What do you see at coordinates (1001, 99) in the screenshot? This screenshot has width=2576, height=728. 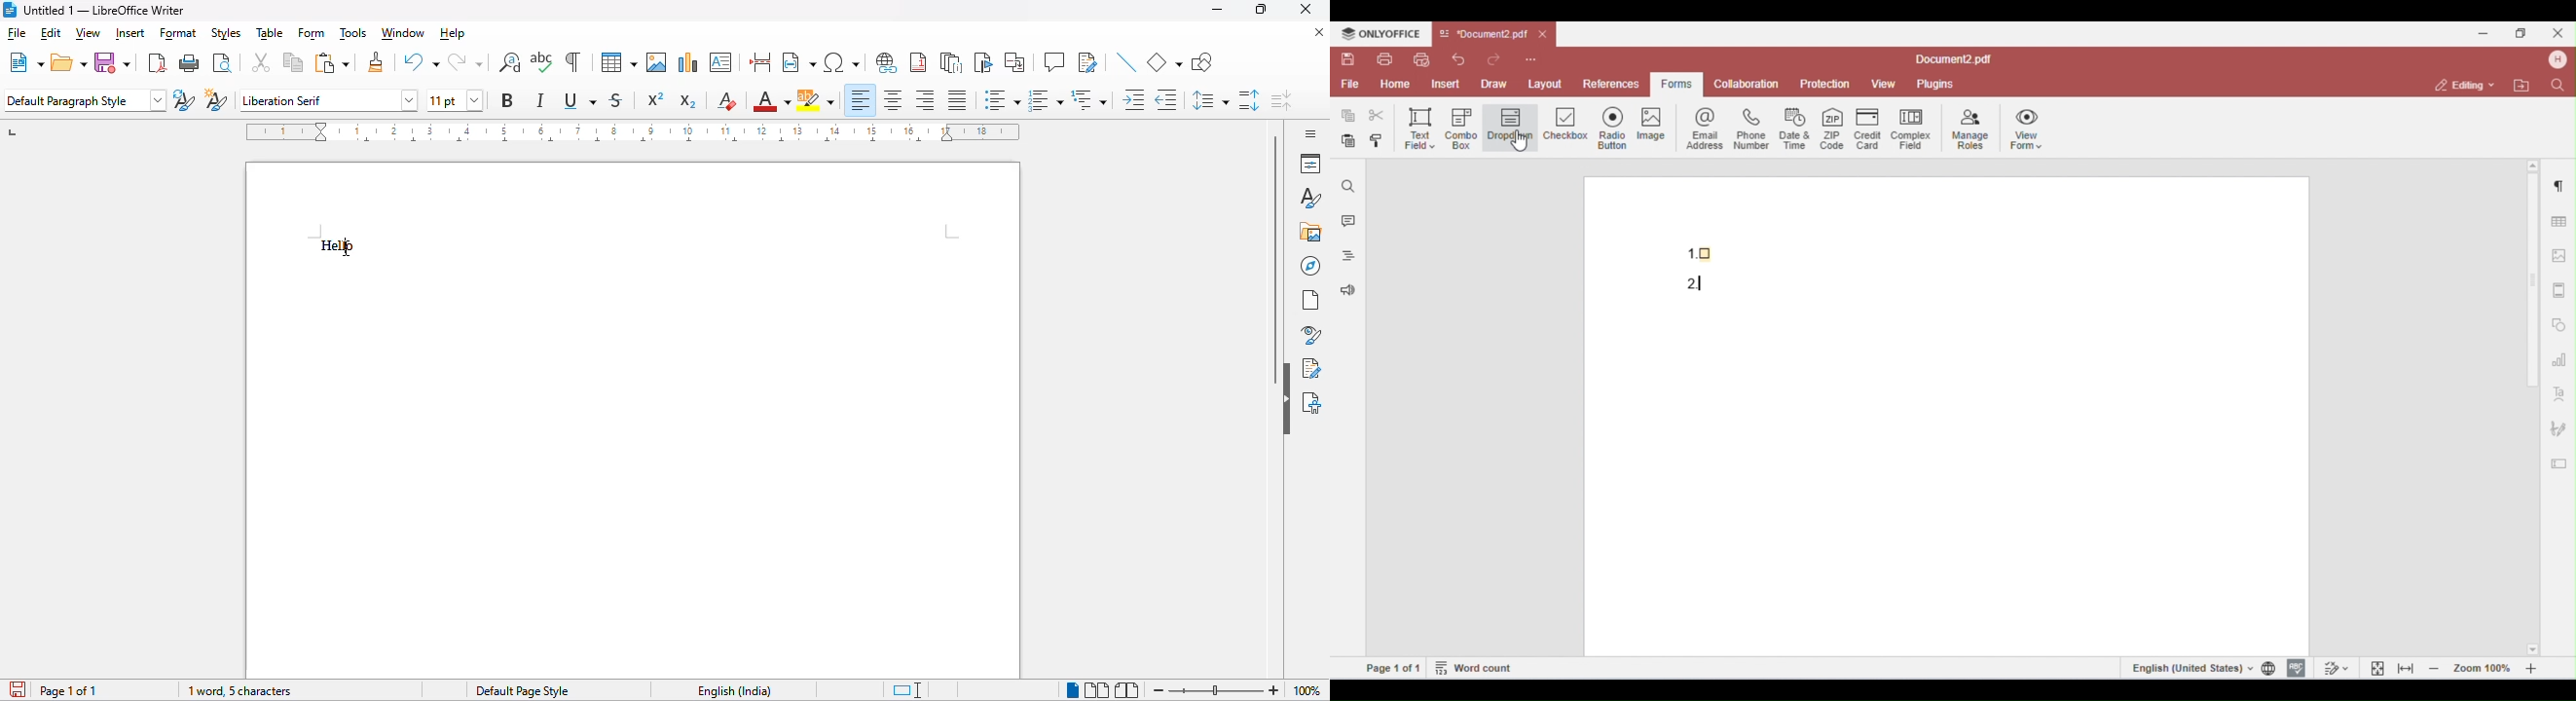 I see `toggle unordered list` at bounding box center [1001, 99].